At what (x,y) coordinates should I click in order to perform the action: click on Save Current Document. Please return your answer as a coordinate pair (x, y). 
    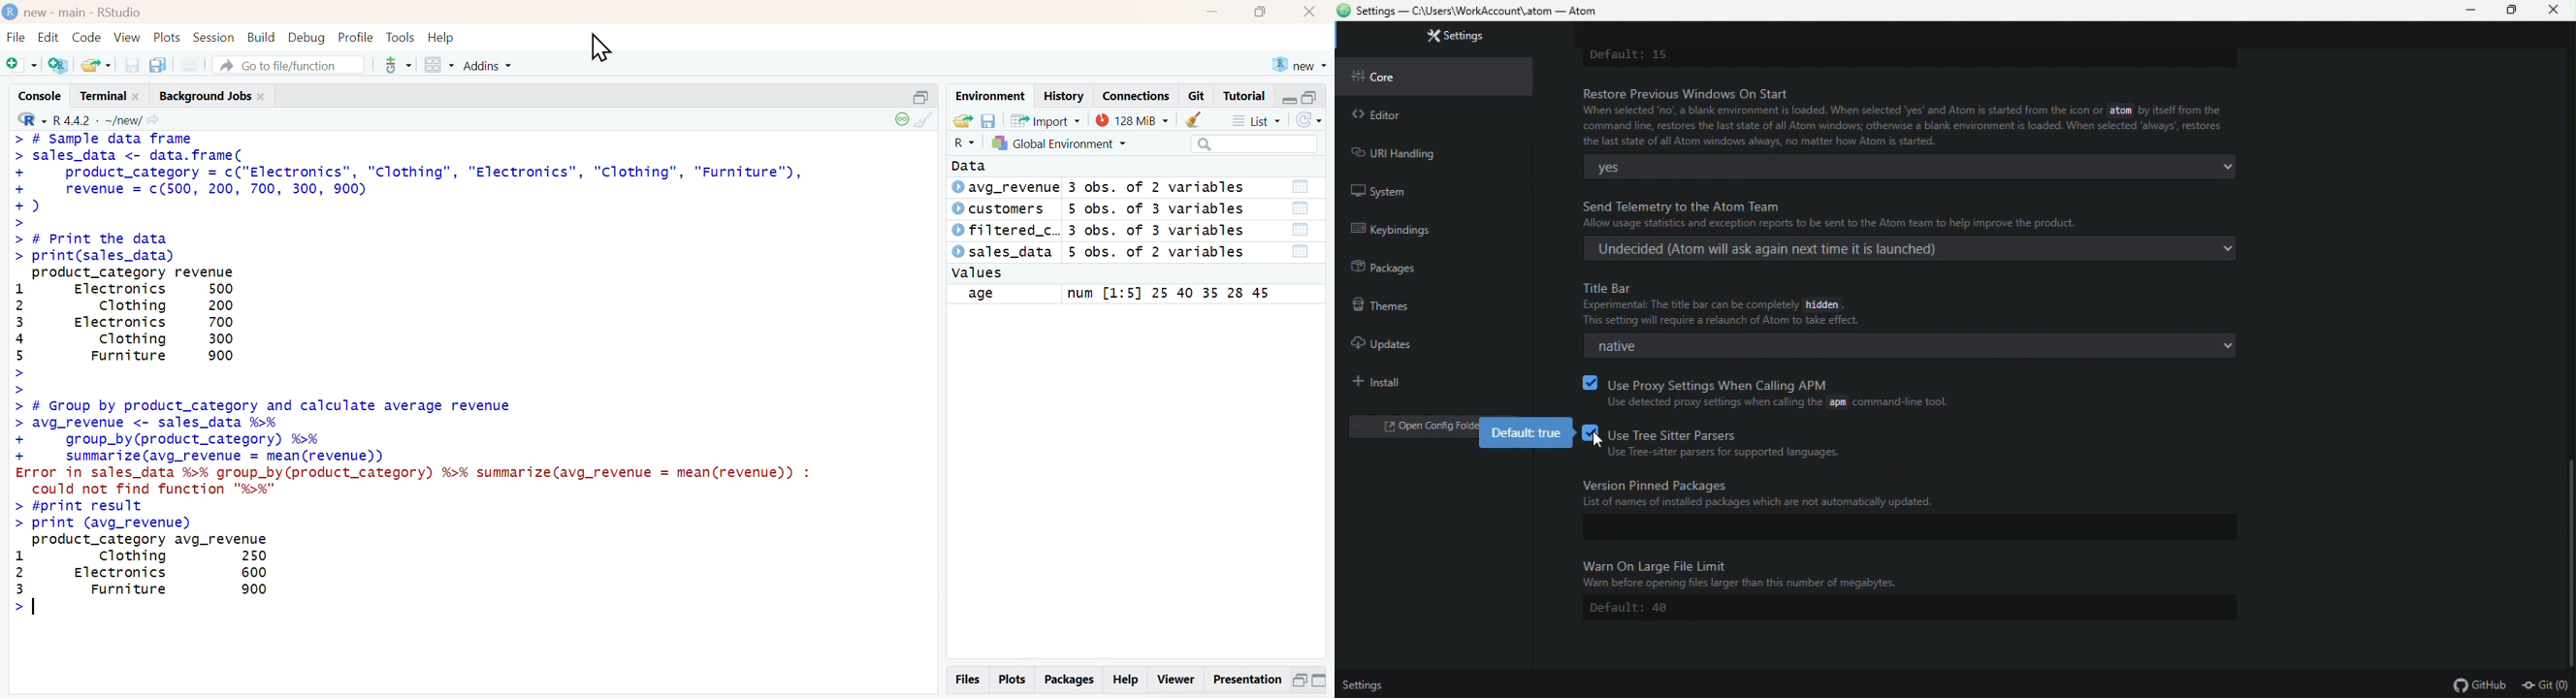
    Looking at the image, I should click on (132, 66).